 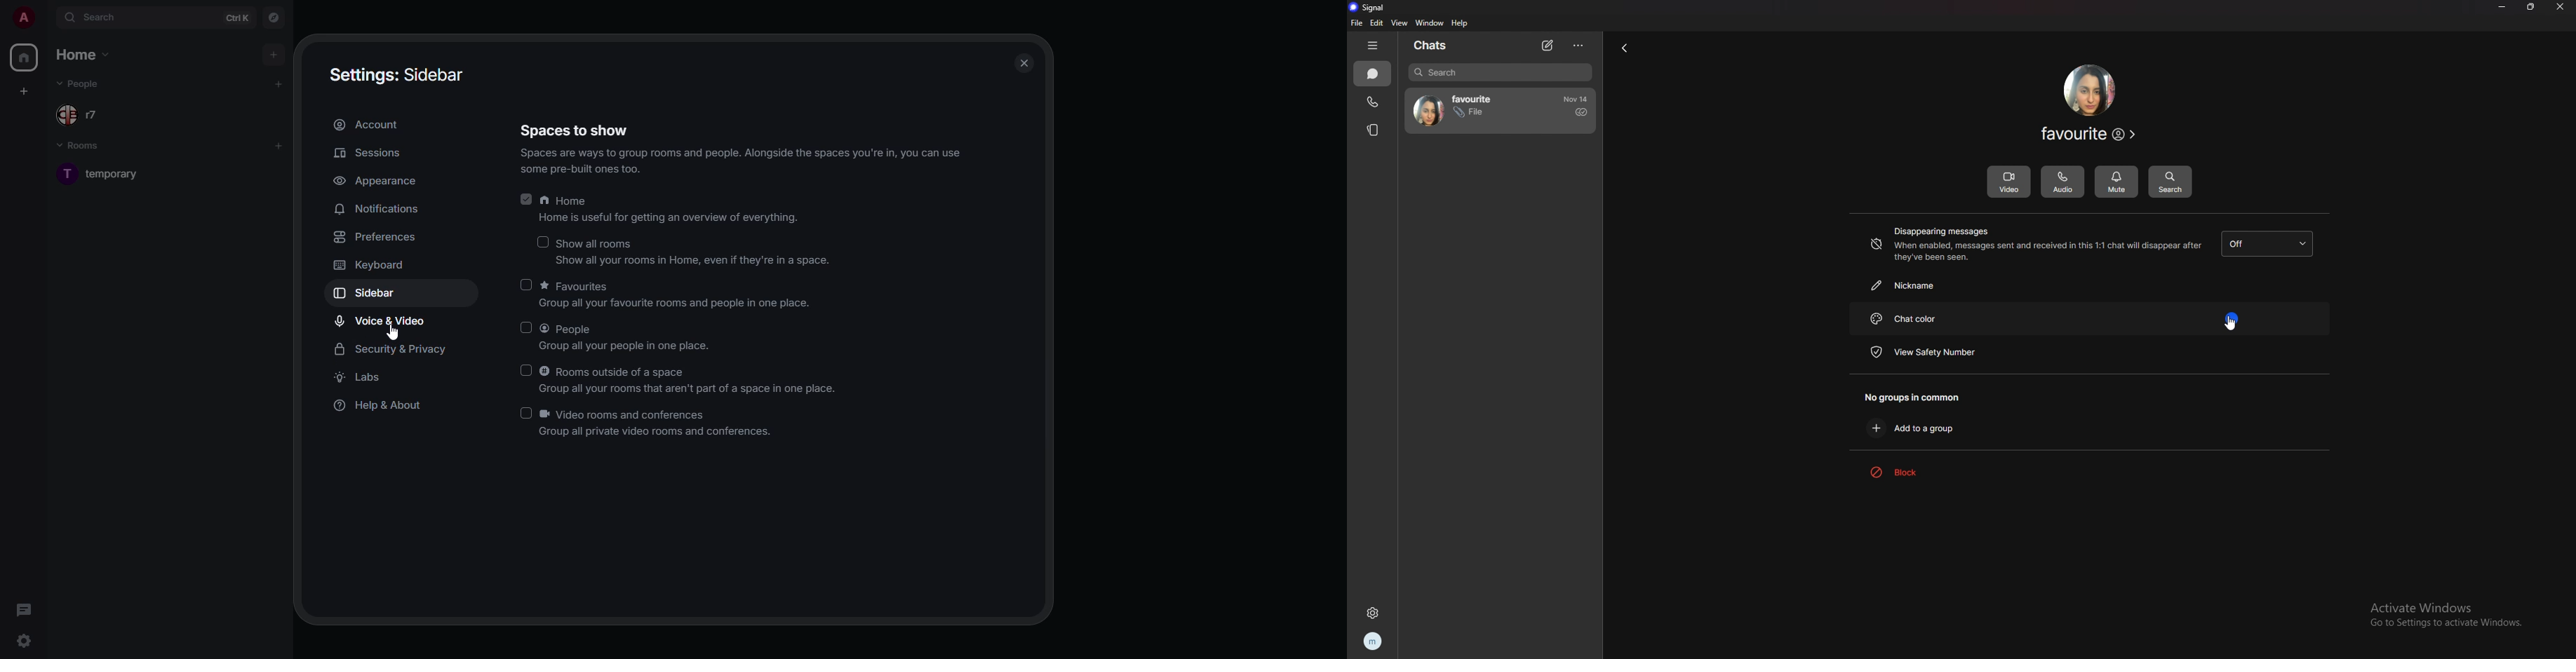 What do you see at coordinates (84, 83) in the screenshot?
I see `people` at bounding box center [84, 83].